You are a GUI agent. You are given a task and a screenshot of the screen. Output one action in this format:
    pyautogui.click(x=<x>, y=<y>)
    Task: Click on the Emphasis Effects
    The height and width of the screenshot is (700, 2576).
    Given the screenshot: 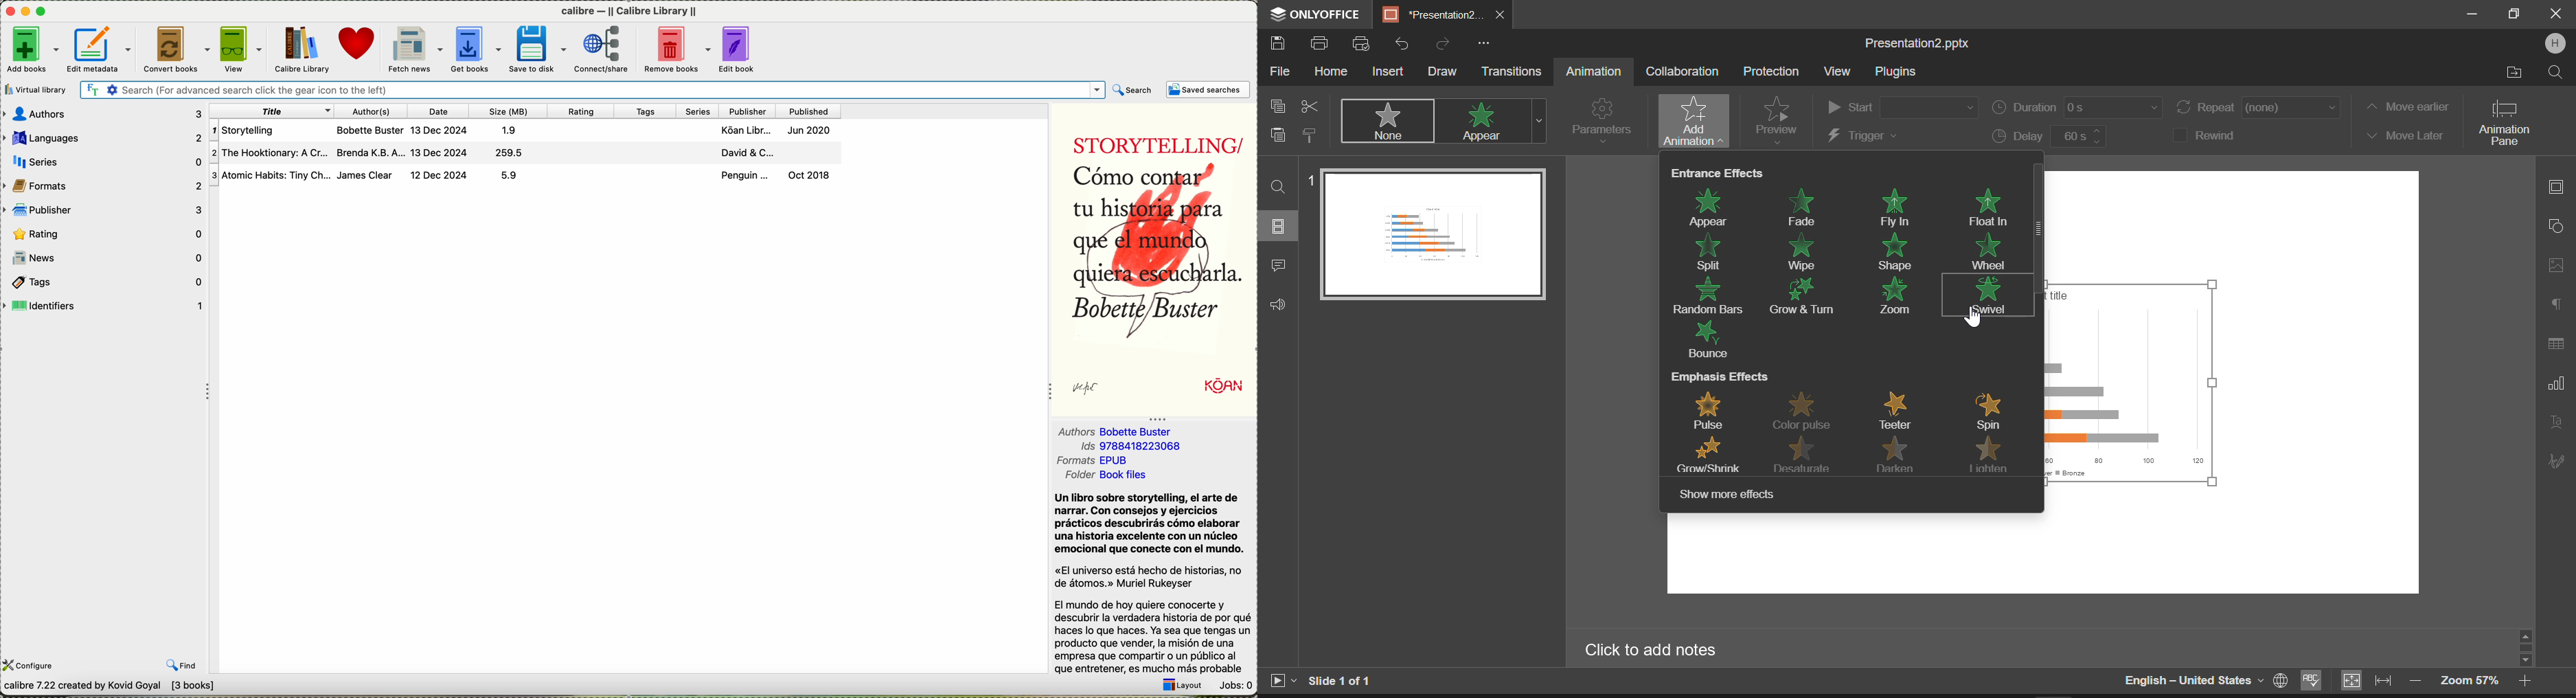 What is the action you would take?
    pyautogui.click(x=1720, y=377)
    